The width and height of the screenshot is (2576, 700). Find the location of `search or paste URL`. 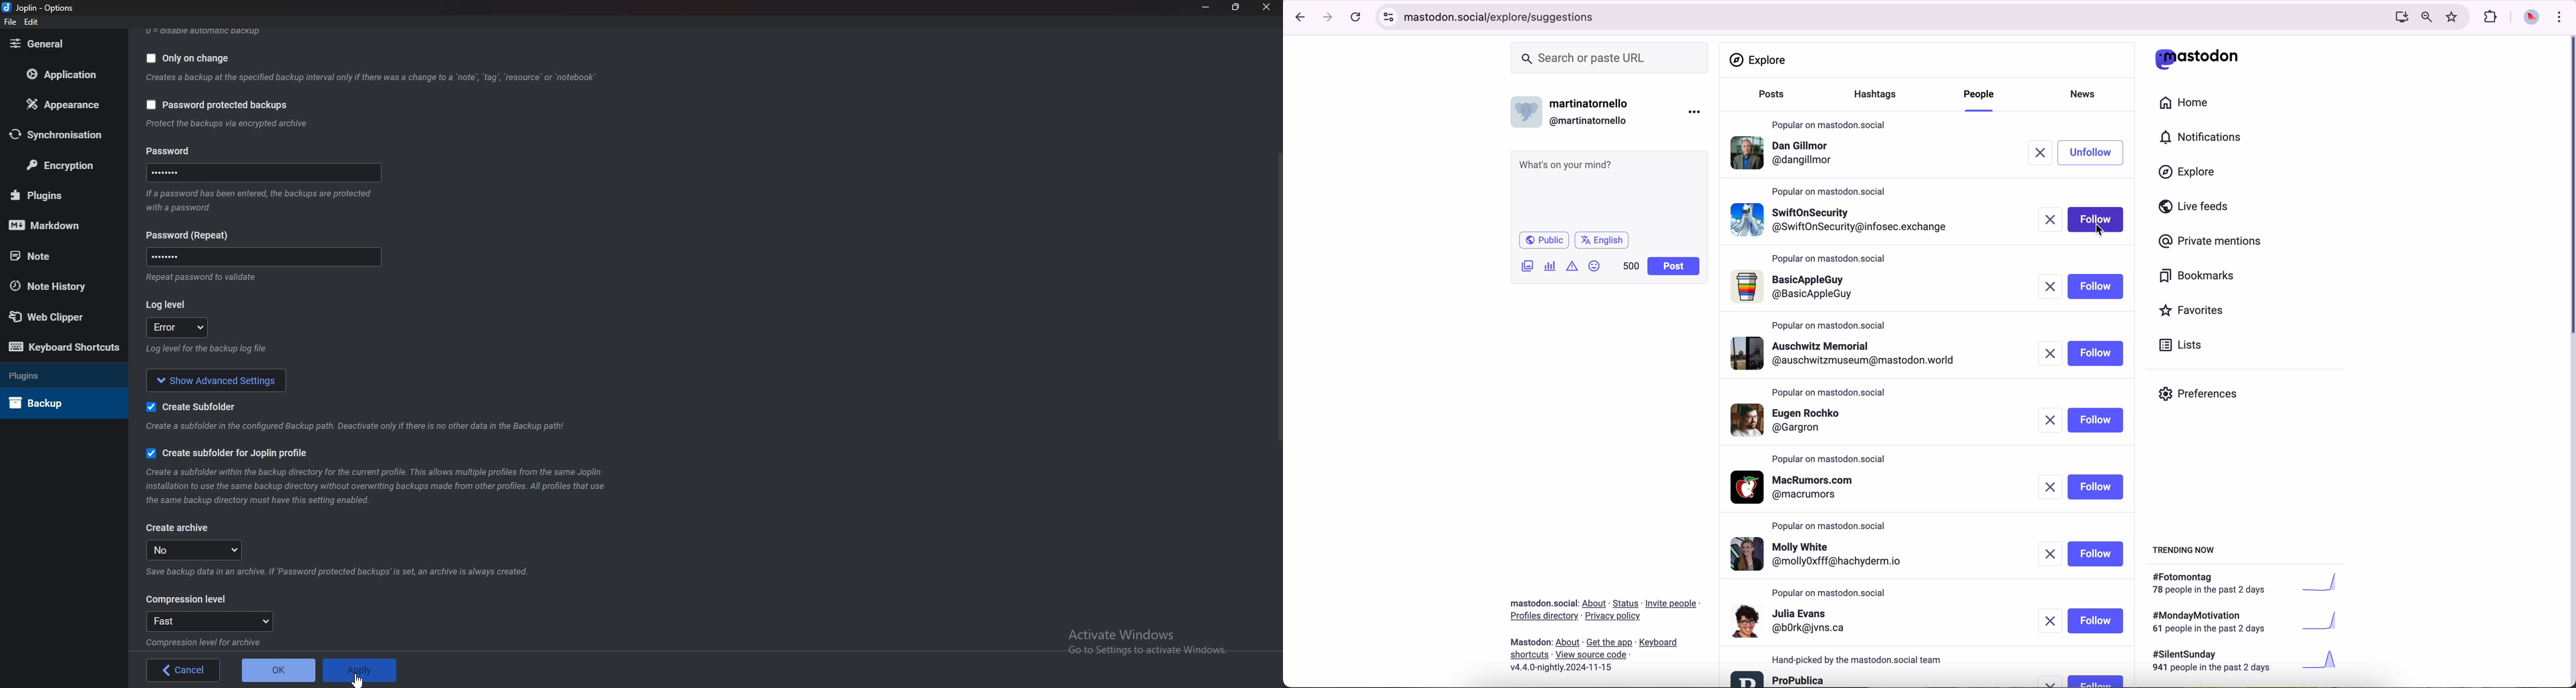

search or paste URL is located at coordinates (1609, 58).